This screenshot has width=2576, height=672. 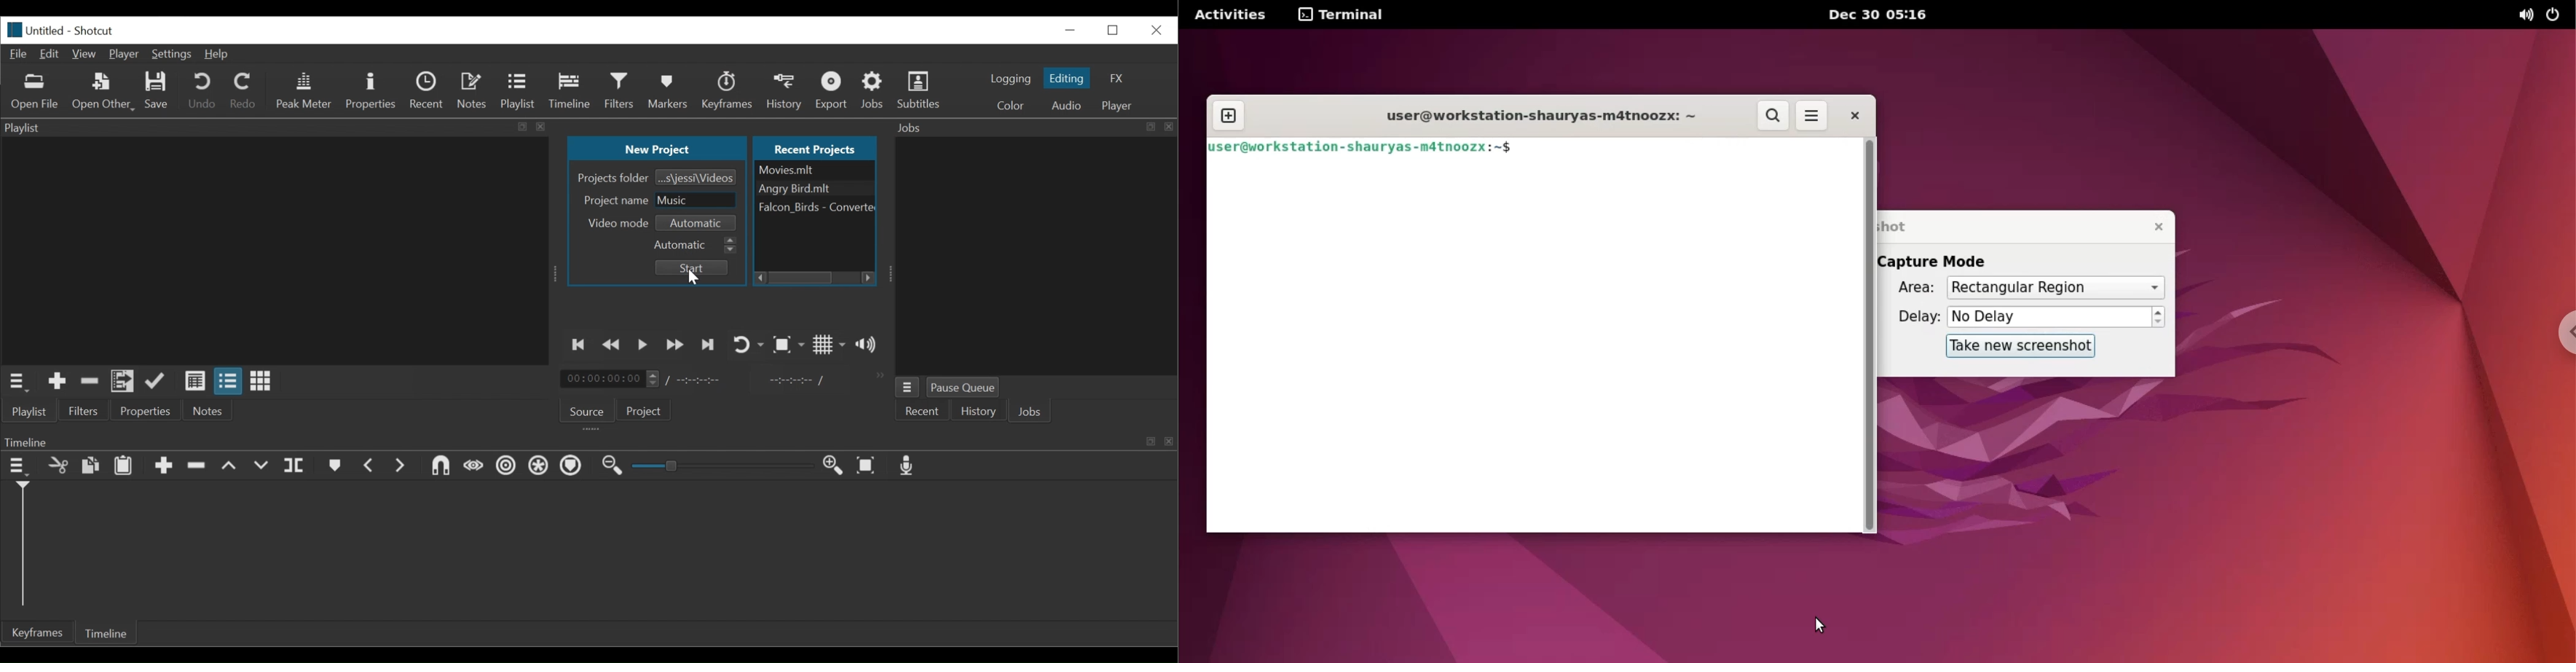 What do you see at coordinates (505, 467) in the screenshot?
I see `Ripple` at bounding box center [505, 467].